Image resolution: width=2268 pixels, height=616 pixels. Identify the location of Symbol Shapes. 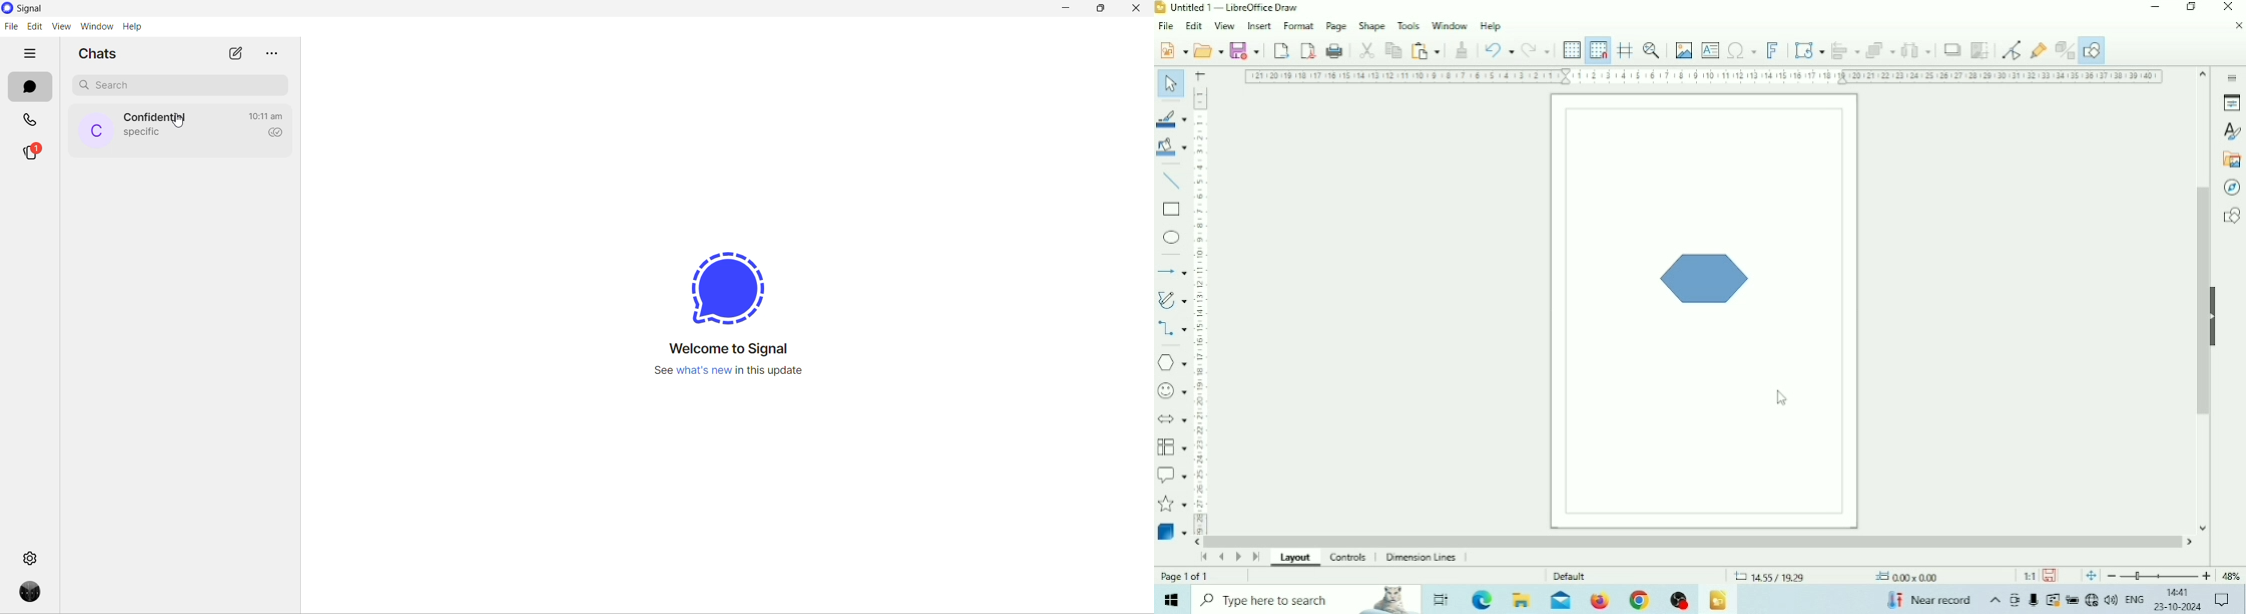
(1172, 391).